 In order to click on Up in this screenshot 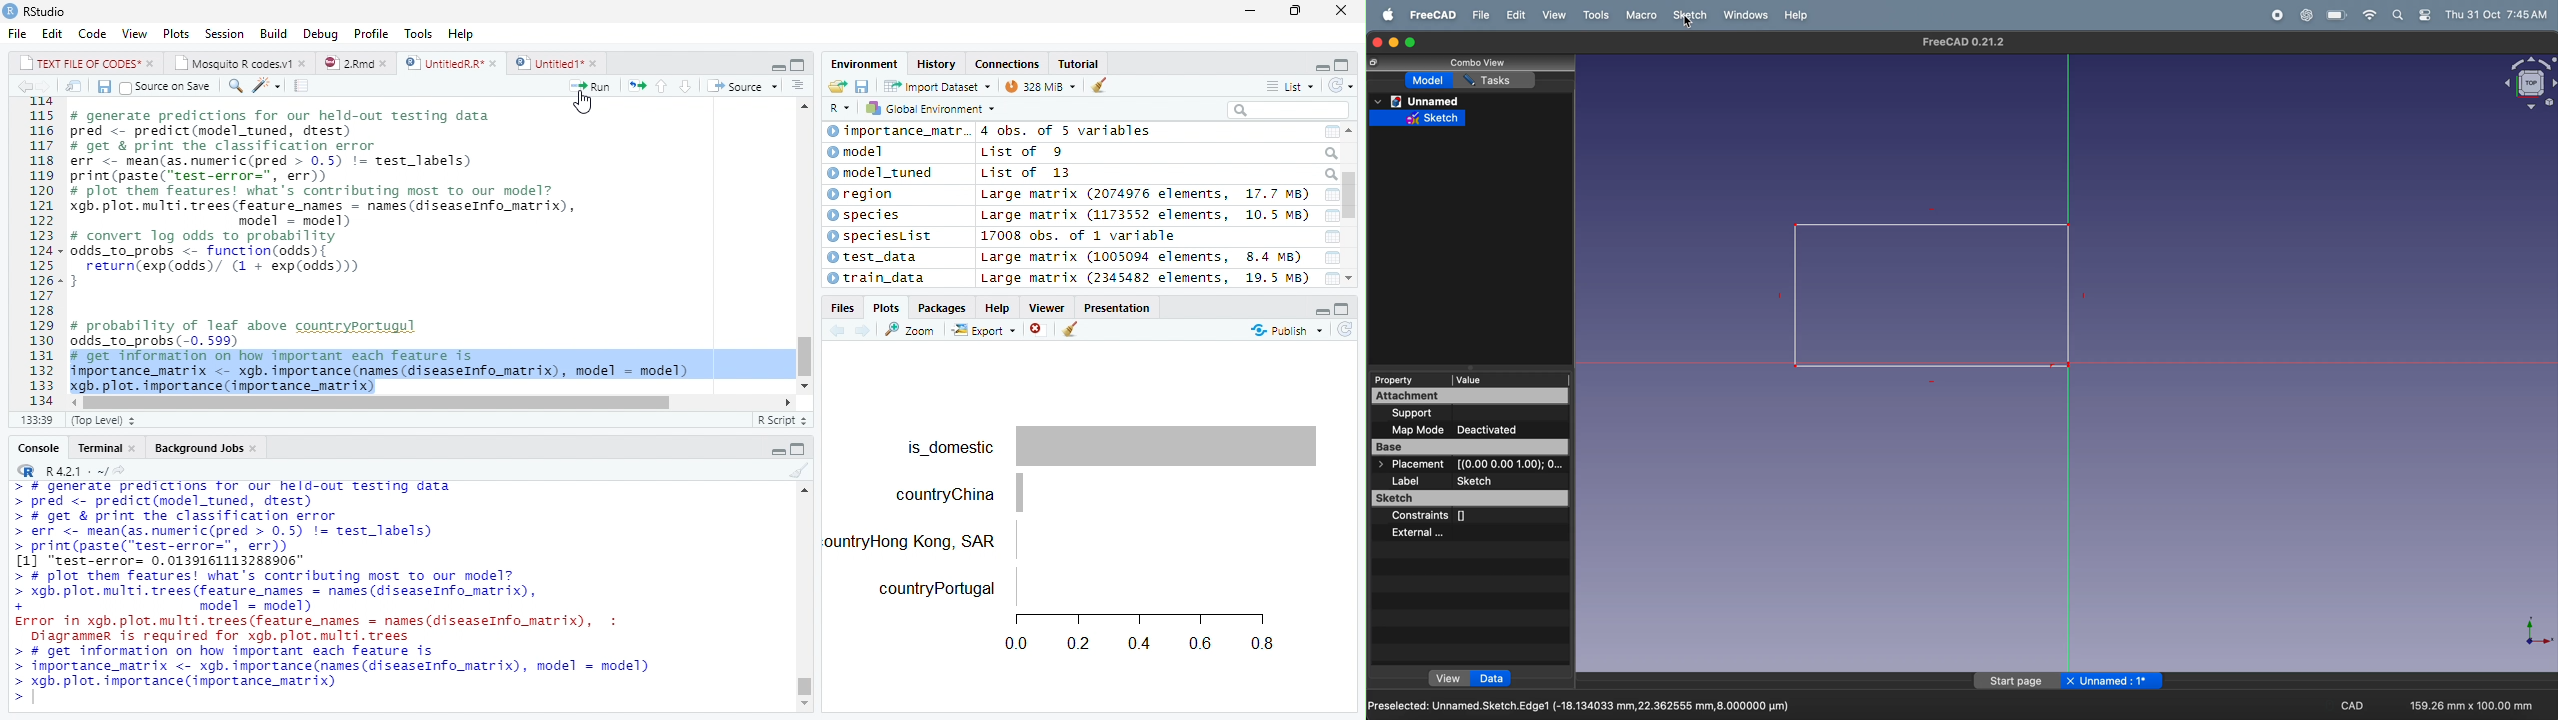, I will do `click(660, 86)`.